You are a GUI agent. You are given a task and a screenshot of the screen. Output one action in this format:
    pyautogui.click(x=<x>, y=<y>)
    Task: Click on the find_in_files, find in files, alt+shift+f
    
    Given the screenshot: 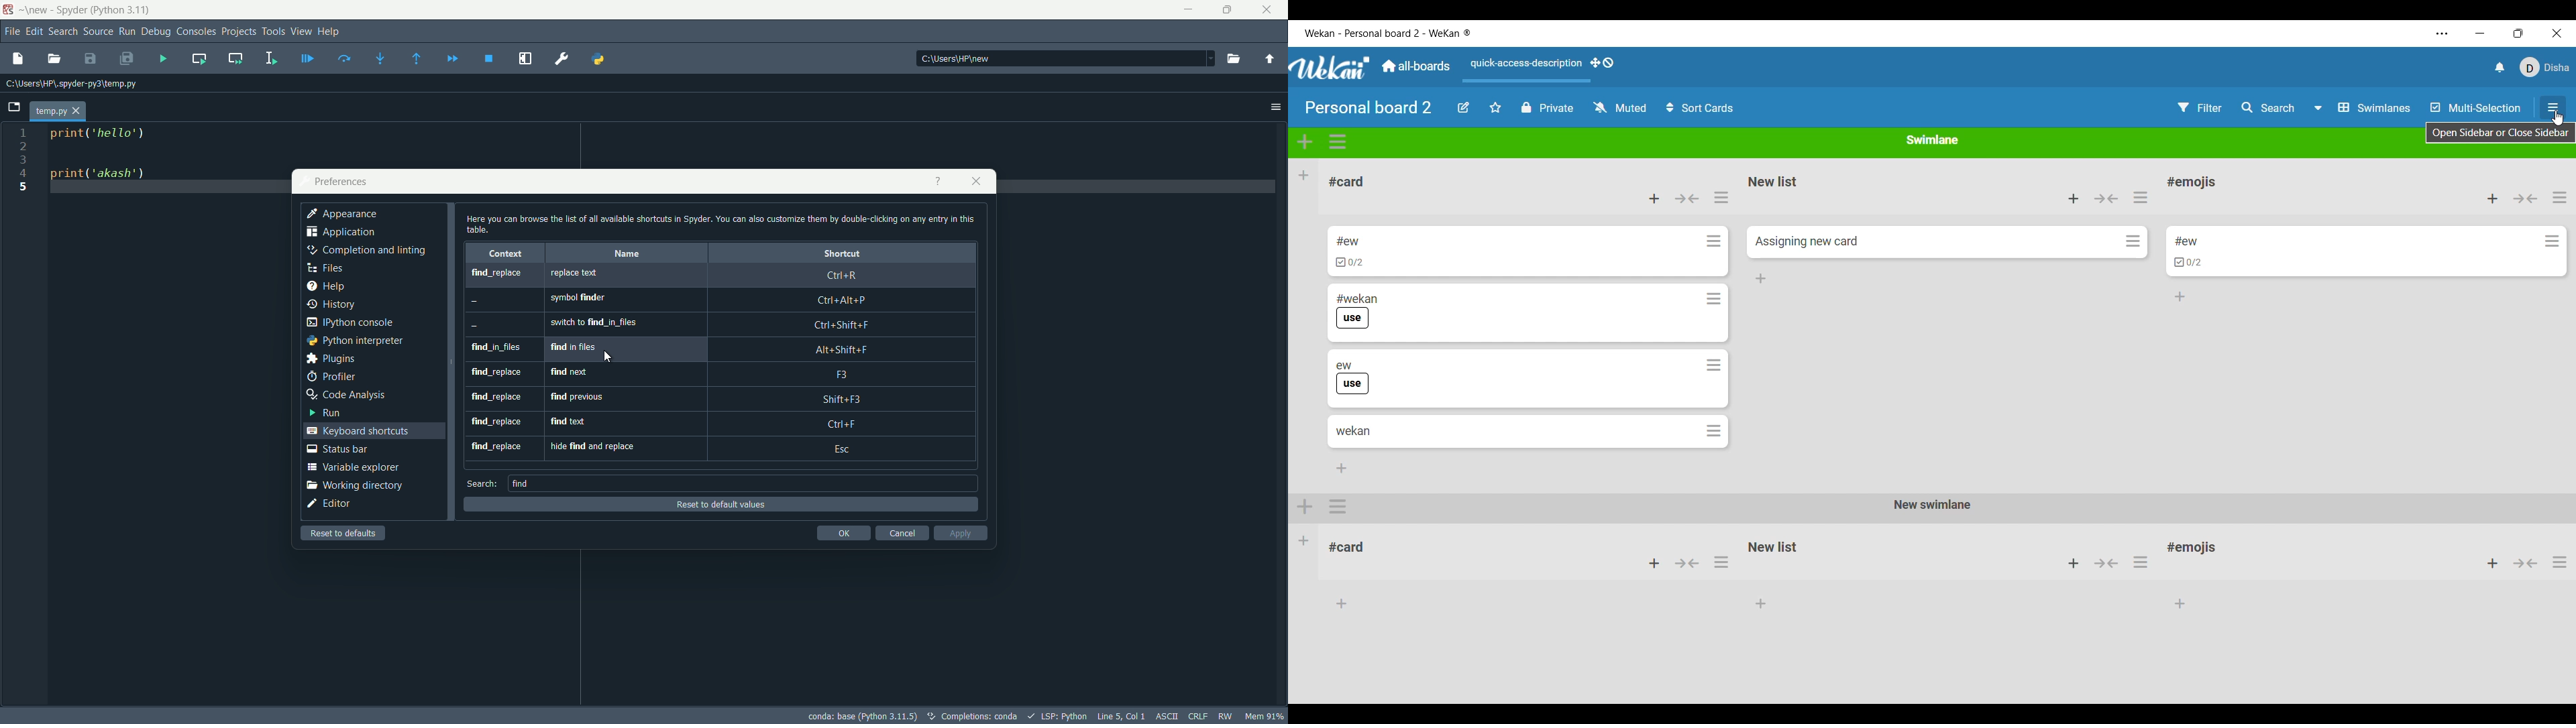 What is the action you would take?
    pyautogui.click(x=717, y=350)
    